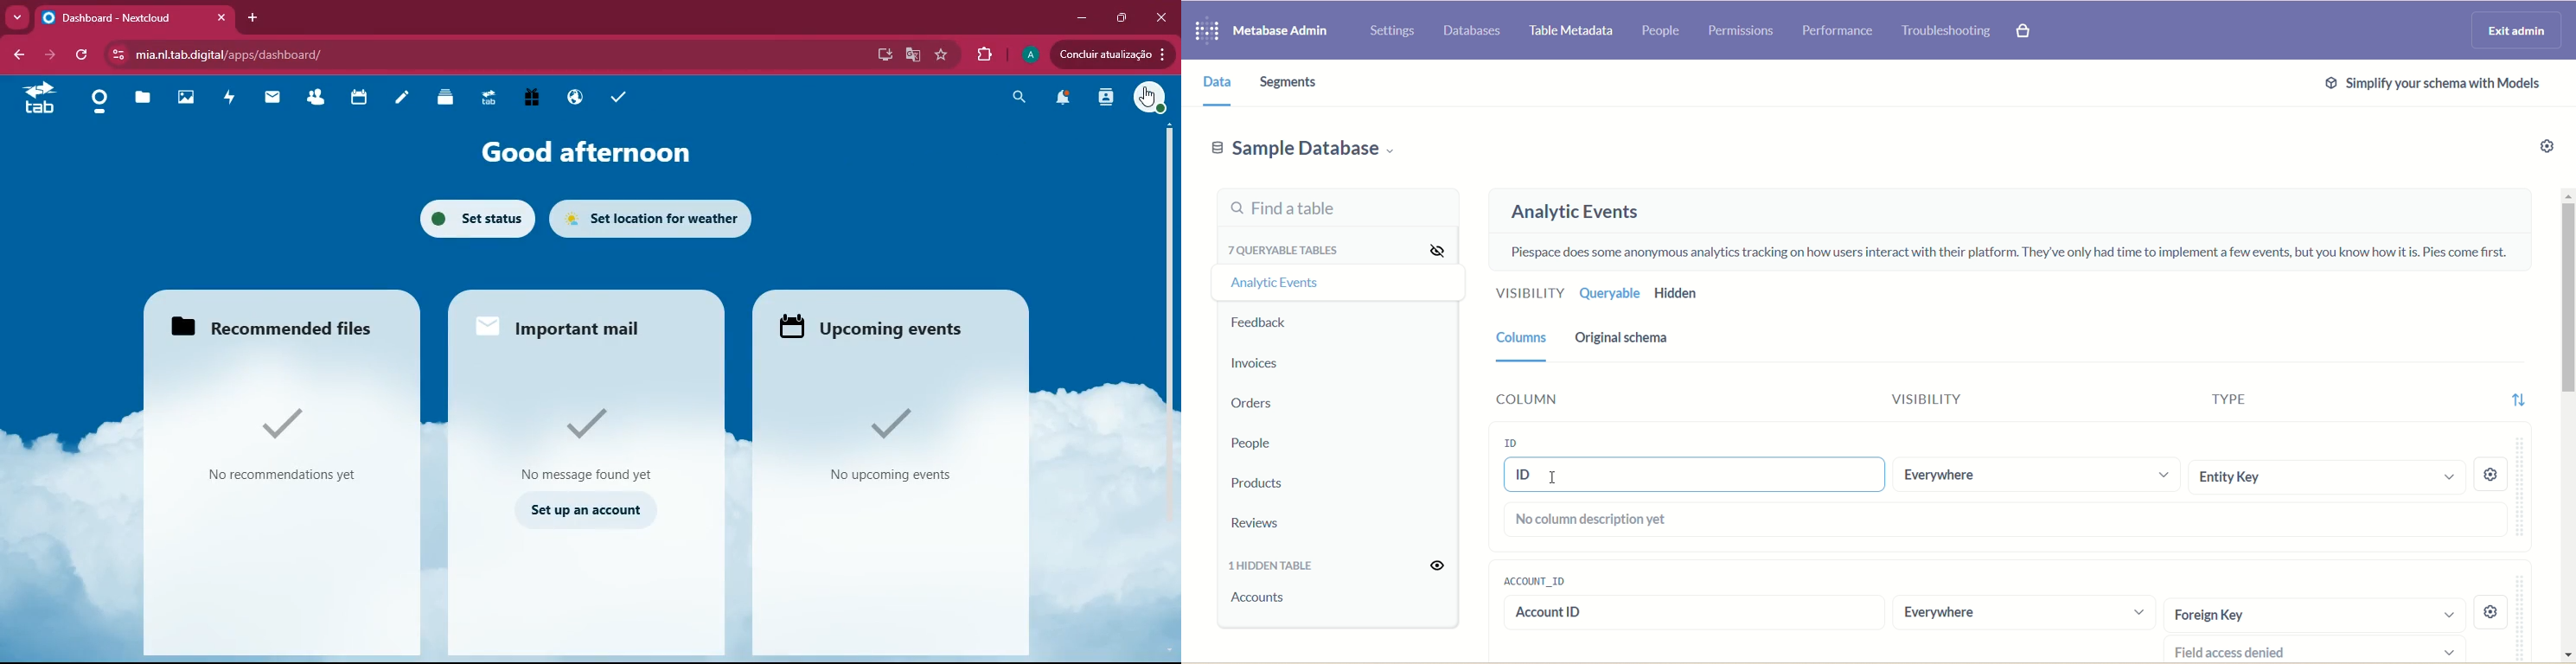 Image resolution: width=2576 pixels, height=672 pixels. I want to click on Performance, so click(1840, 35).